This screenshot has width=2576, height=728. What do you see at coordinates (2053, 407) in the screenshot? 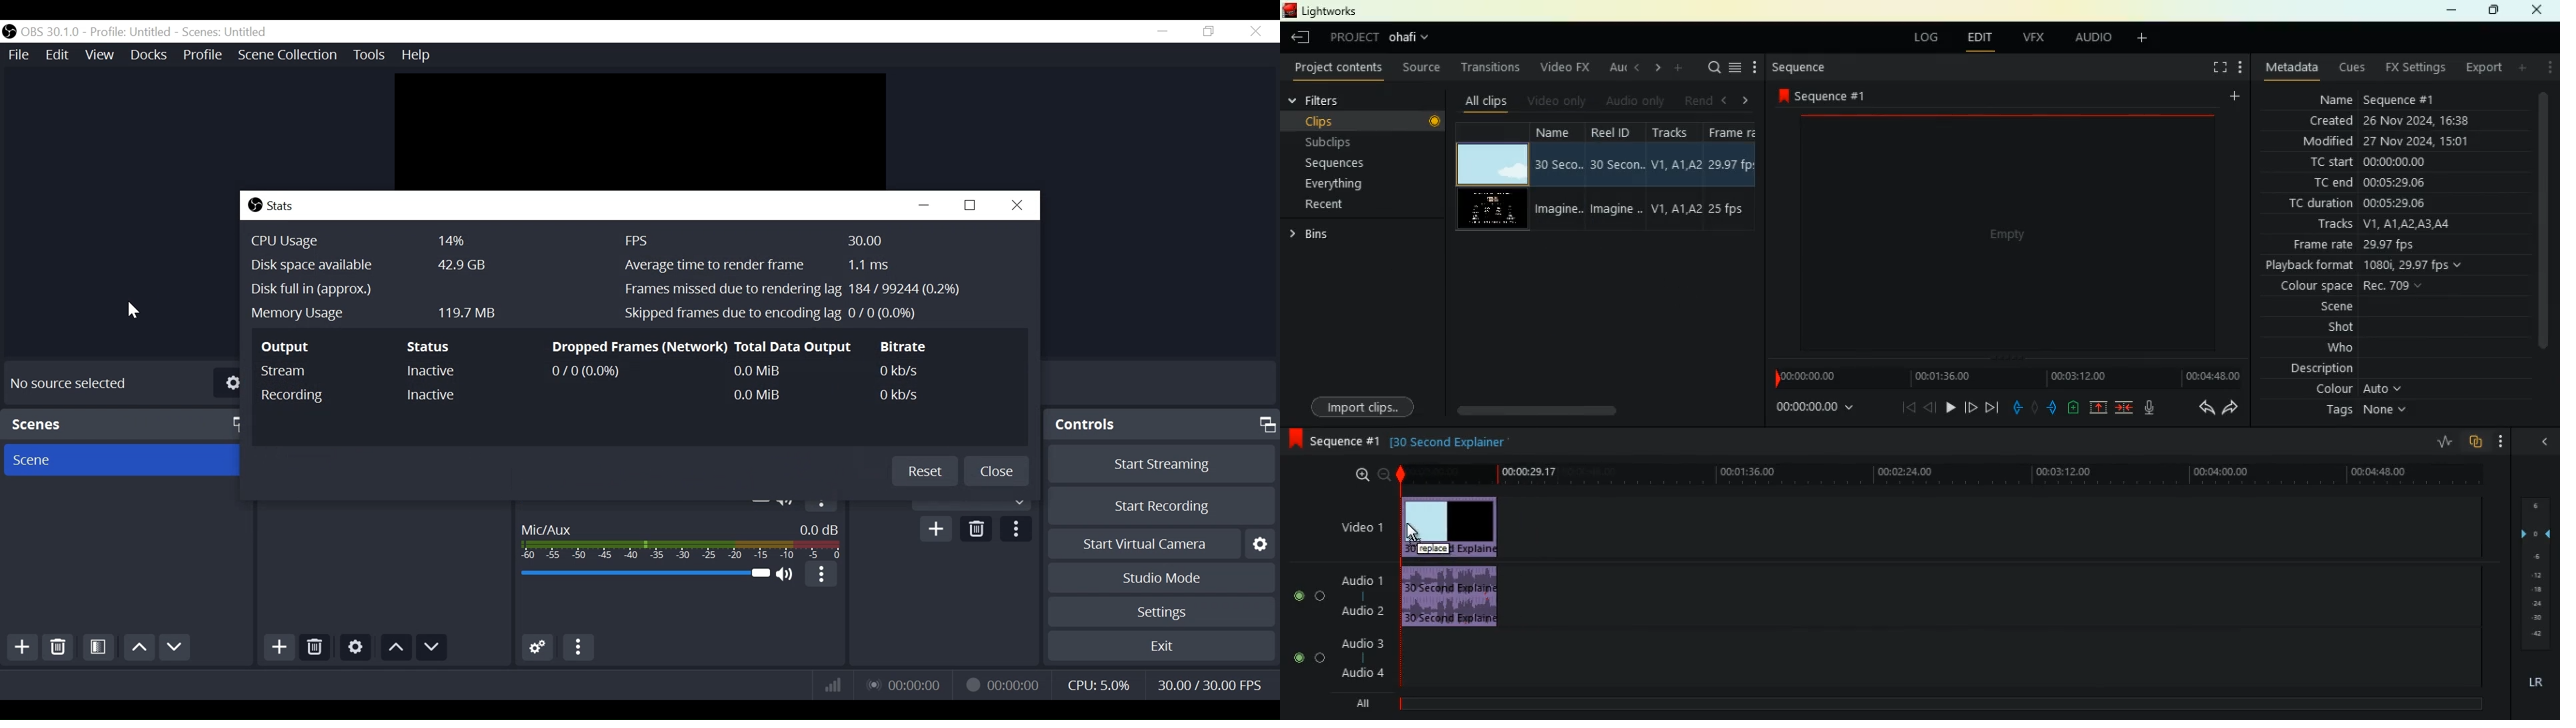
I see `push` at bounding box center [2053, 407].